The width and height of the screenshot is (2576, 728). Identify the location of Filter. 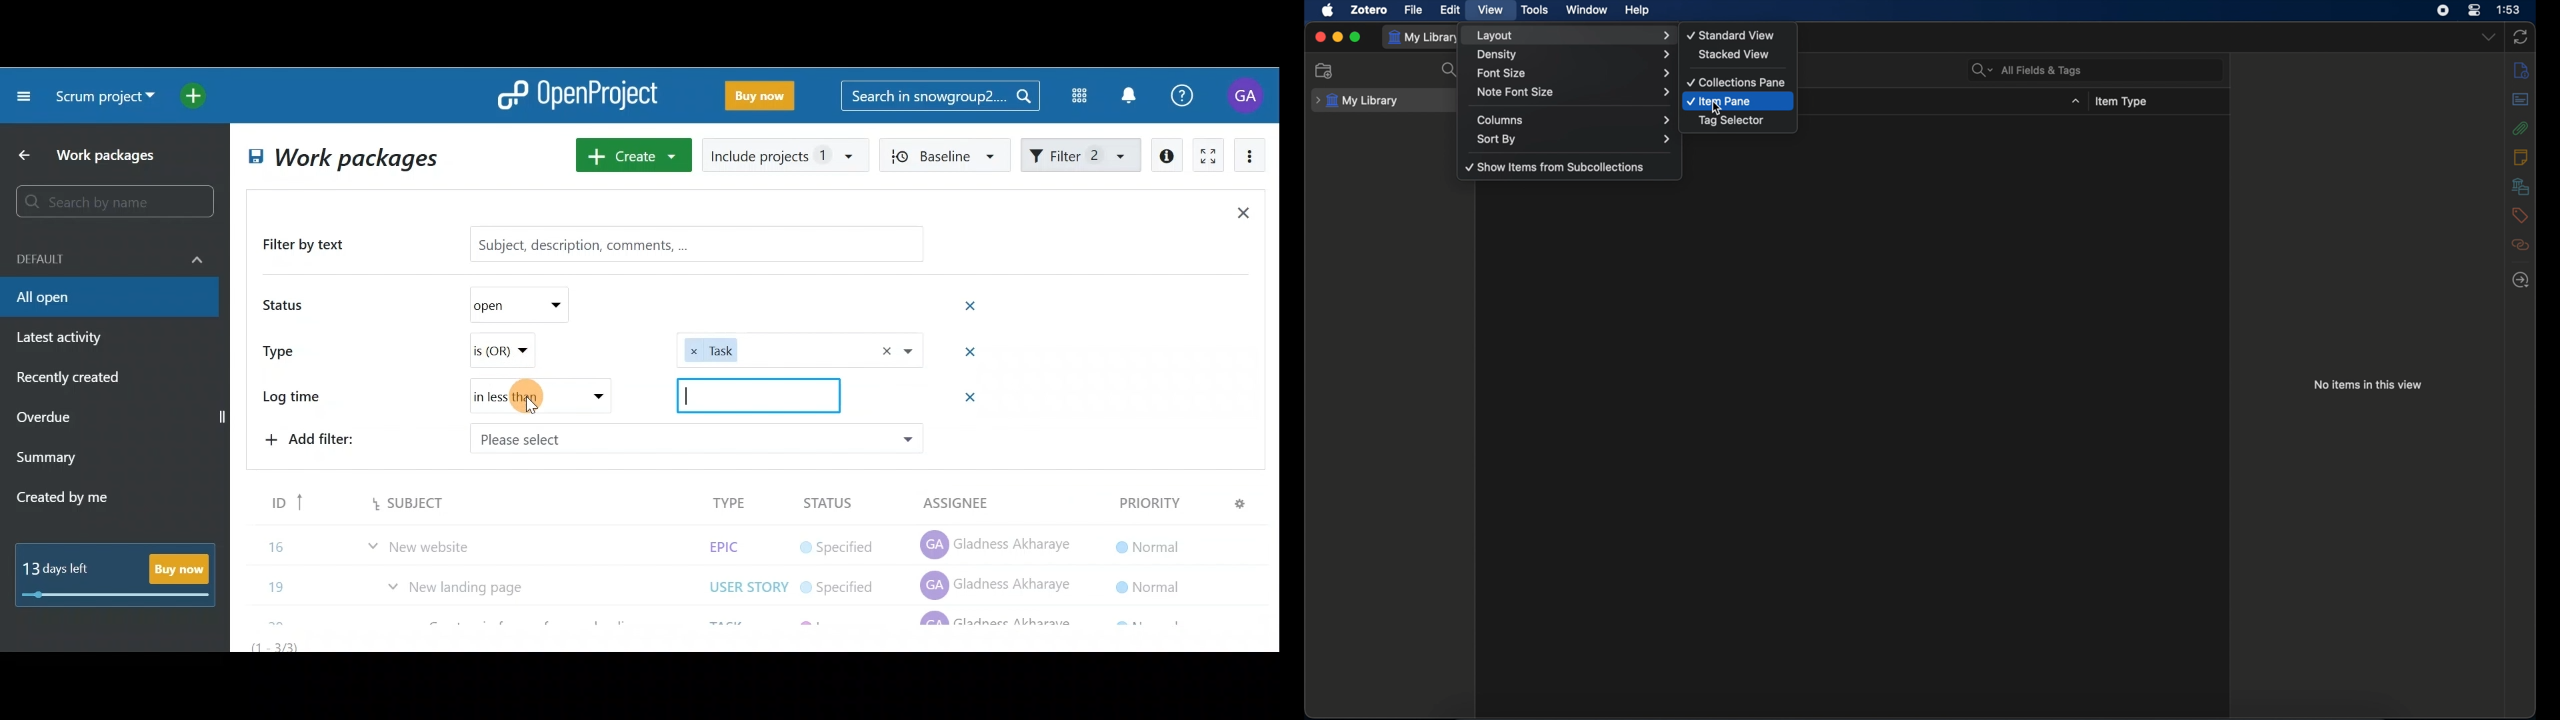
(1082, 153).